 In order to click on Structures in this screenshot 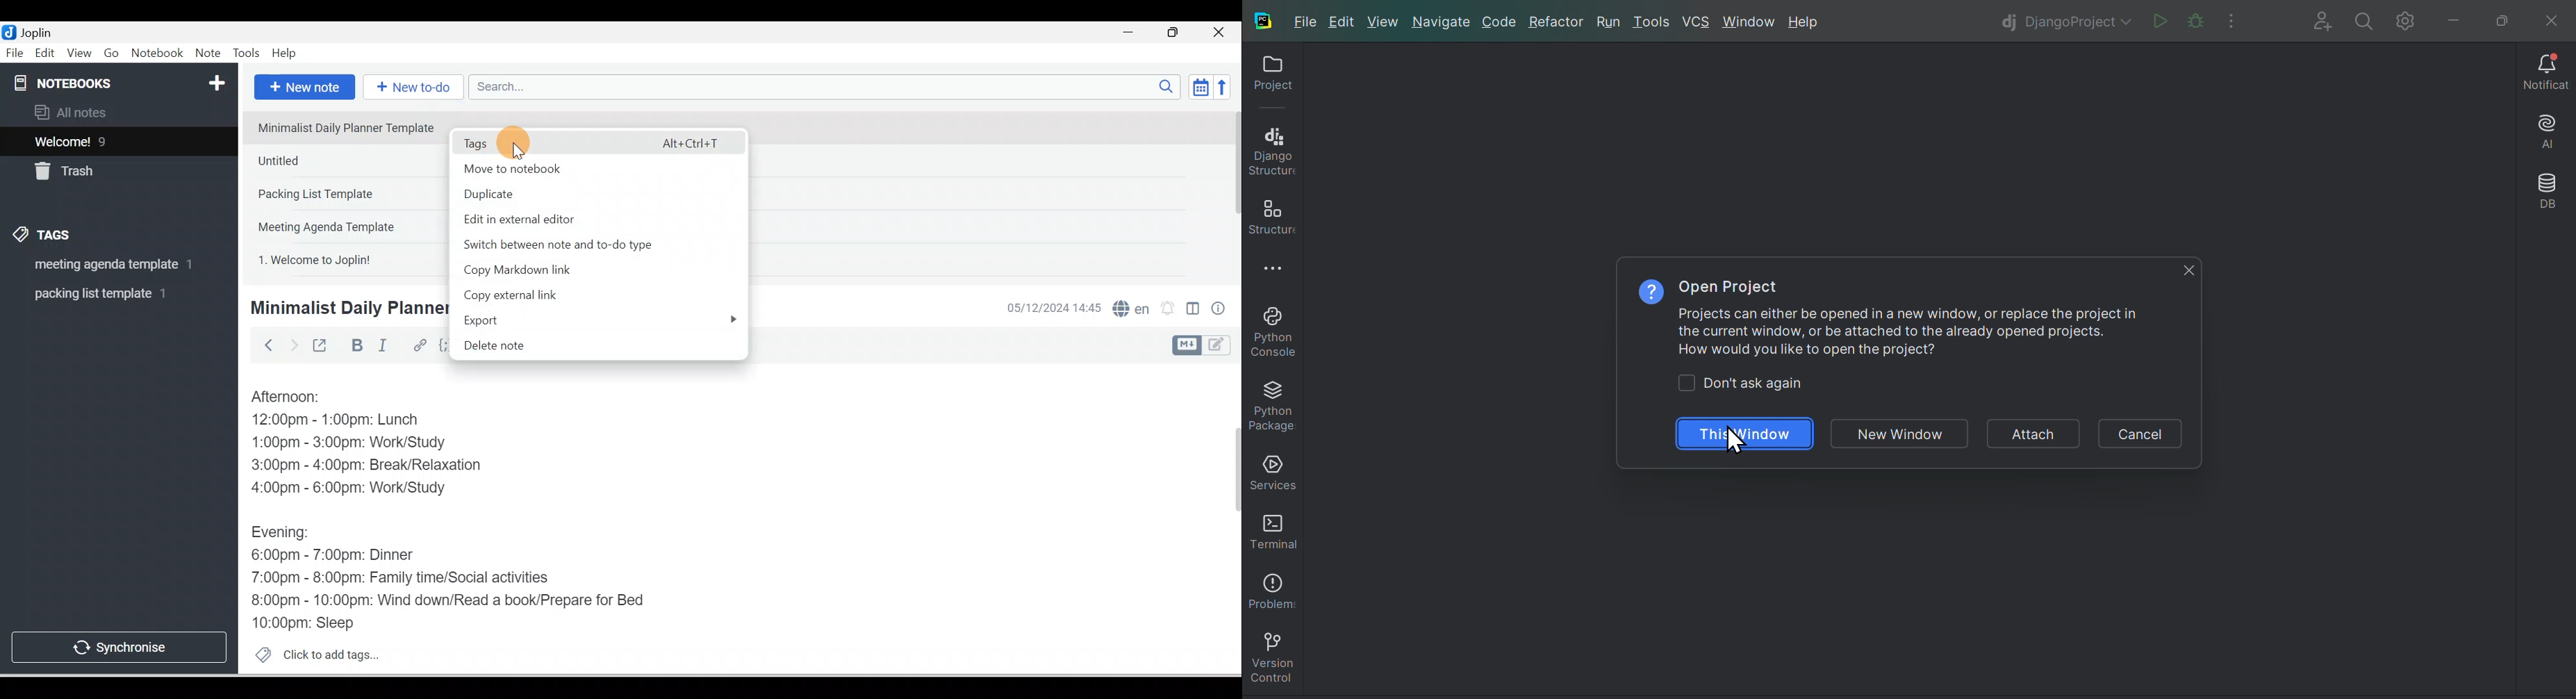, I will do `click(1271, 213)`.